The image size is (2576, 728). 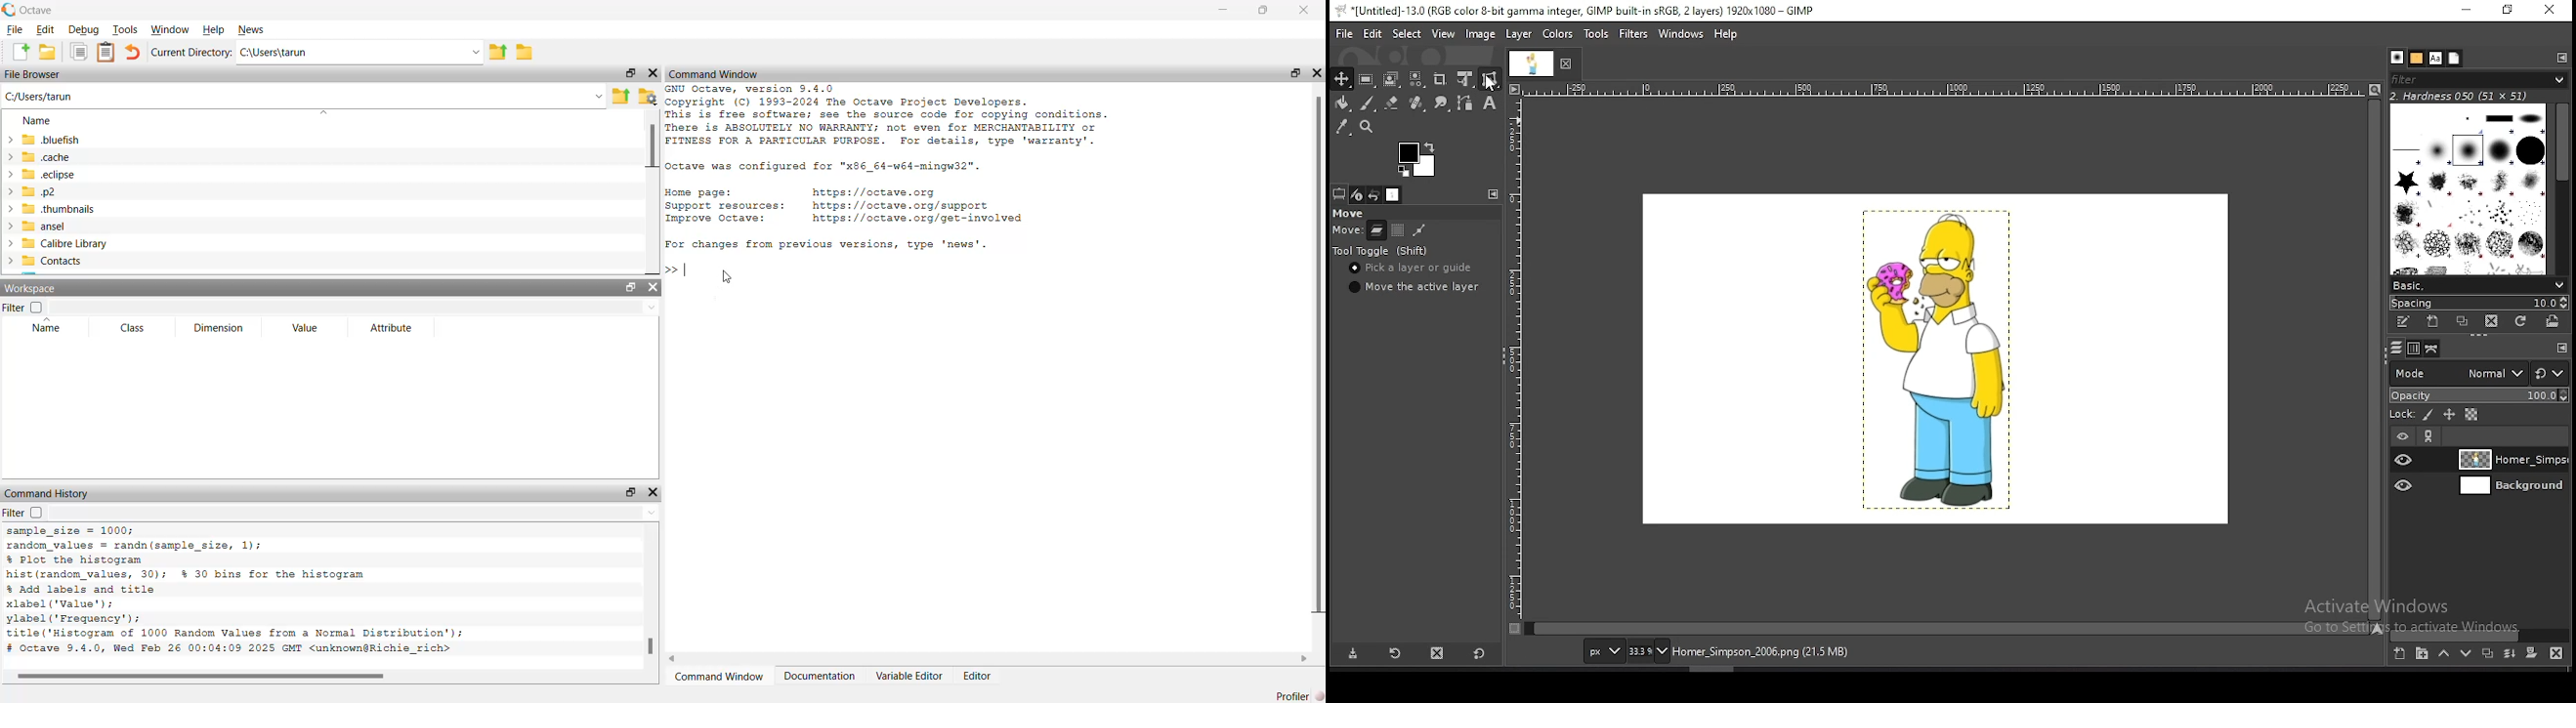 I want to click on create a new brush, so click(x=2435, y=323).